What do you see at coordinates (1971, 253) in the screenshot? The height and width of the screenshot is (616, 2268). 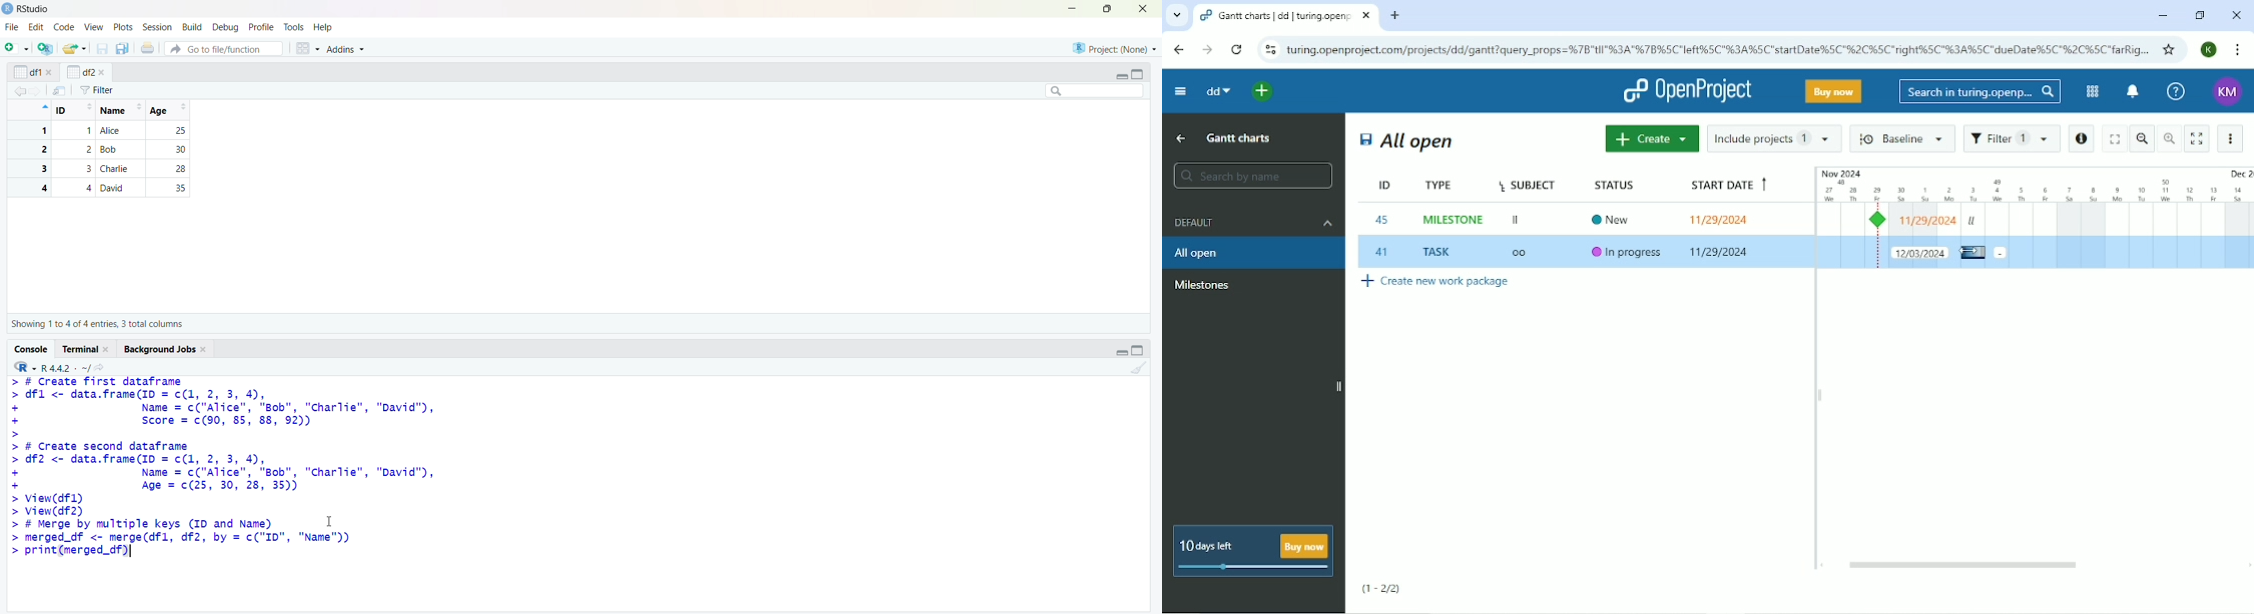 I see `Cursor` at bounding box center [1971, 253].